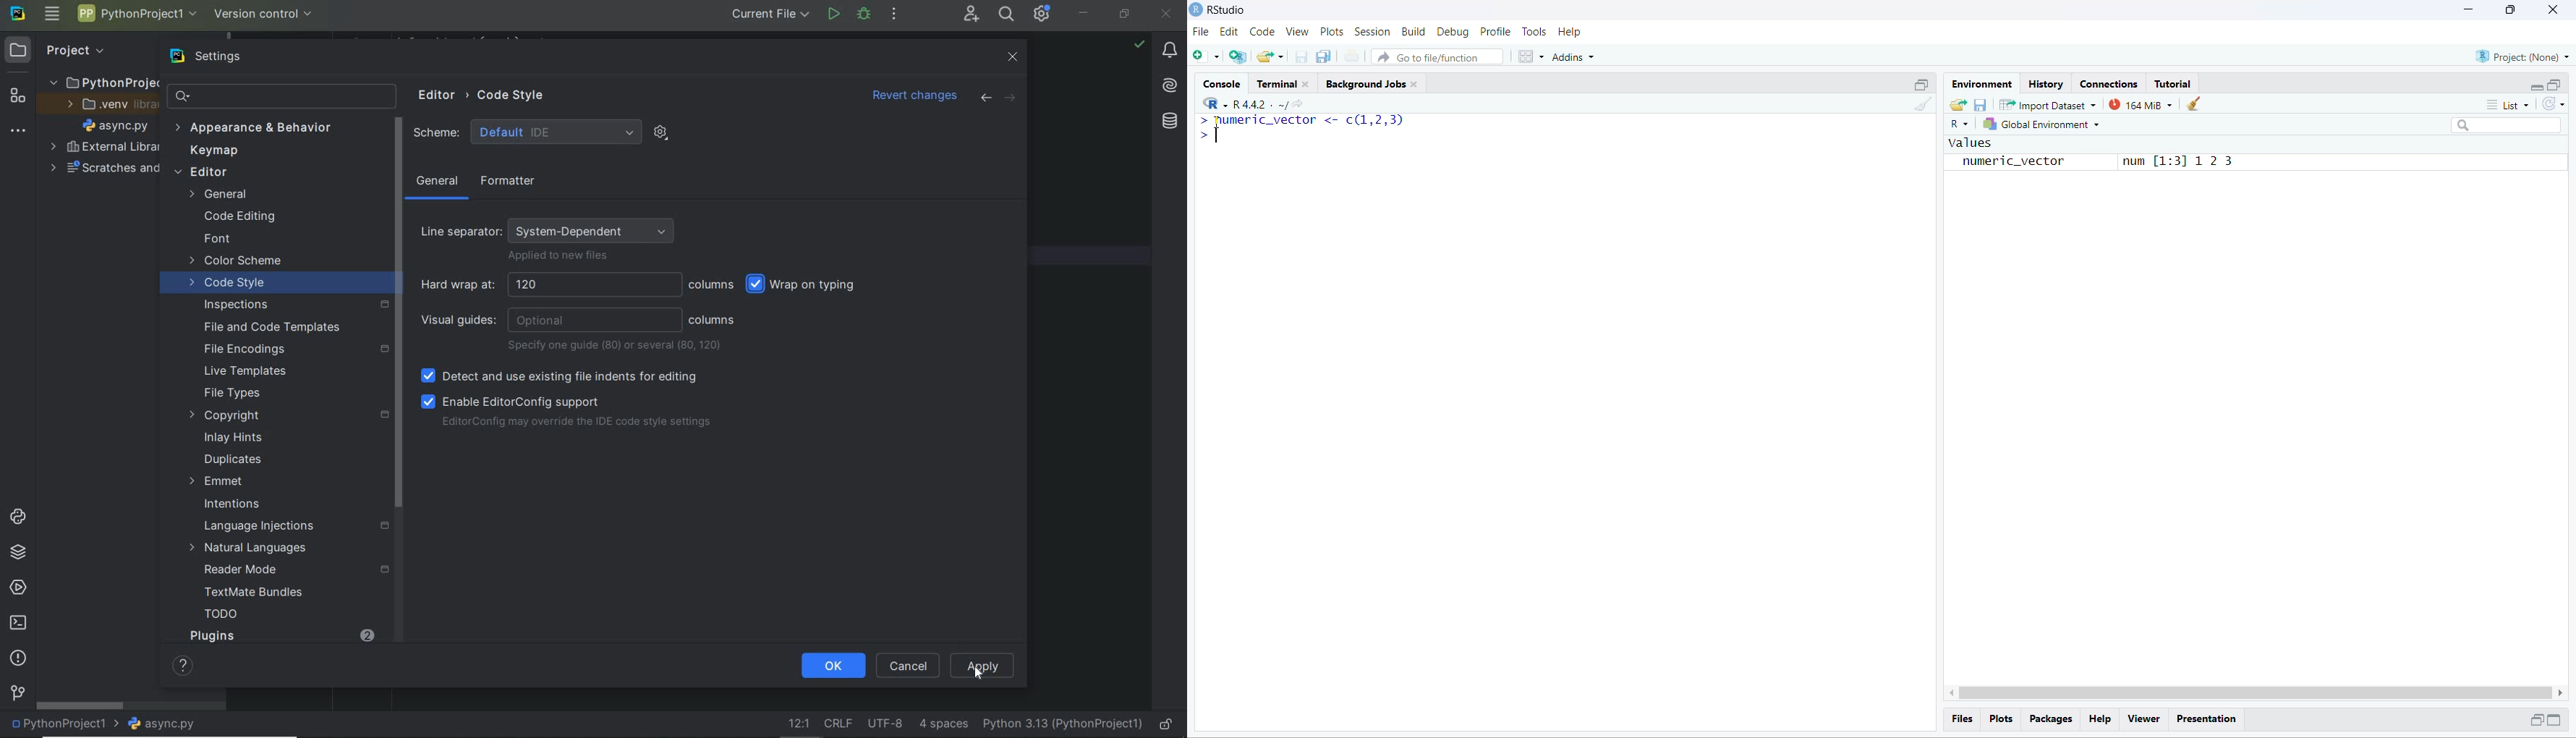 This screenshot has height=756, width=2576. What do you see at coordinates (2046, 82) in the screenshot?
I see `History` at bounding box center [2046, 82].